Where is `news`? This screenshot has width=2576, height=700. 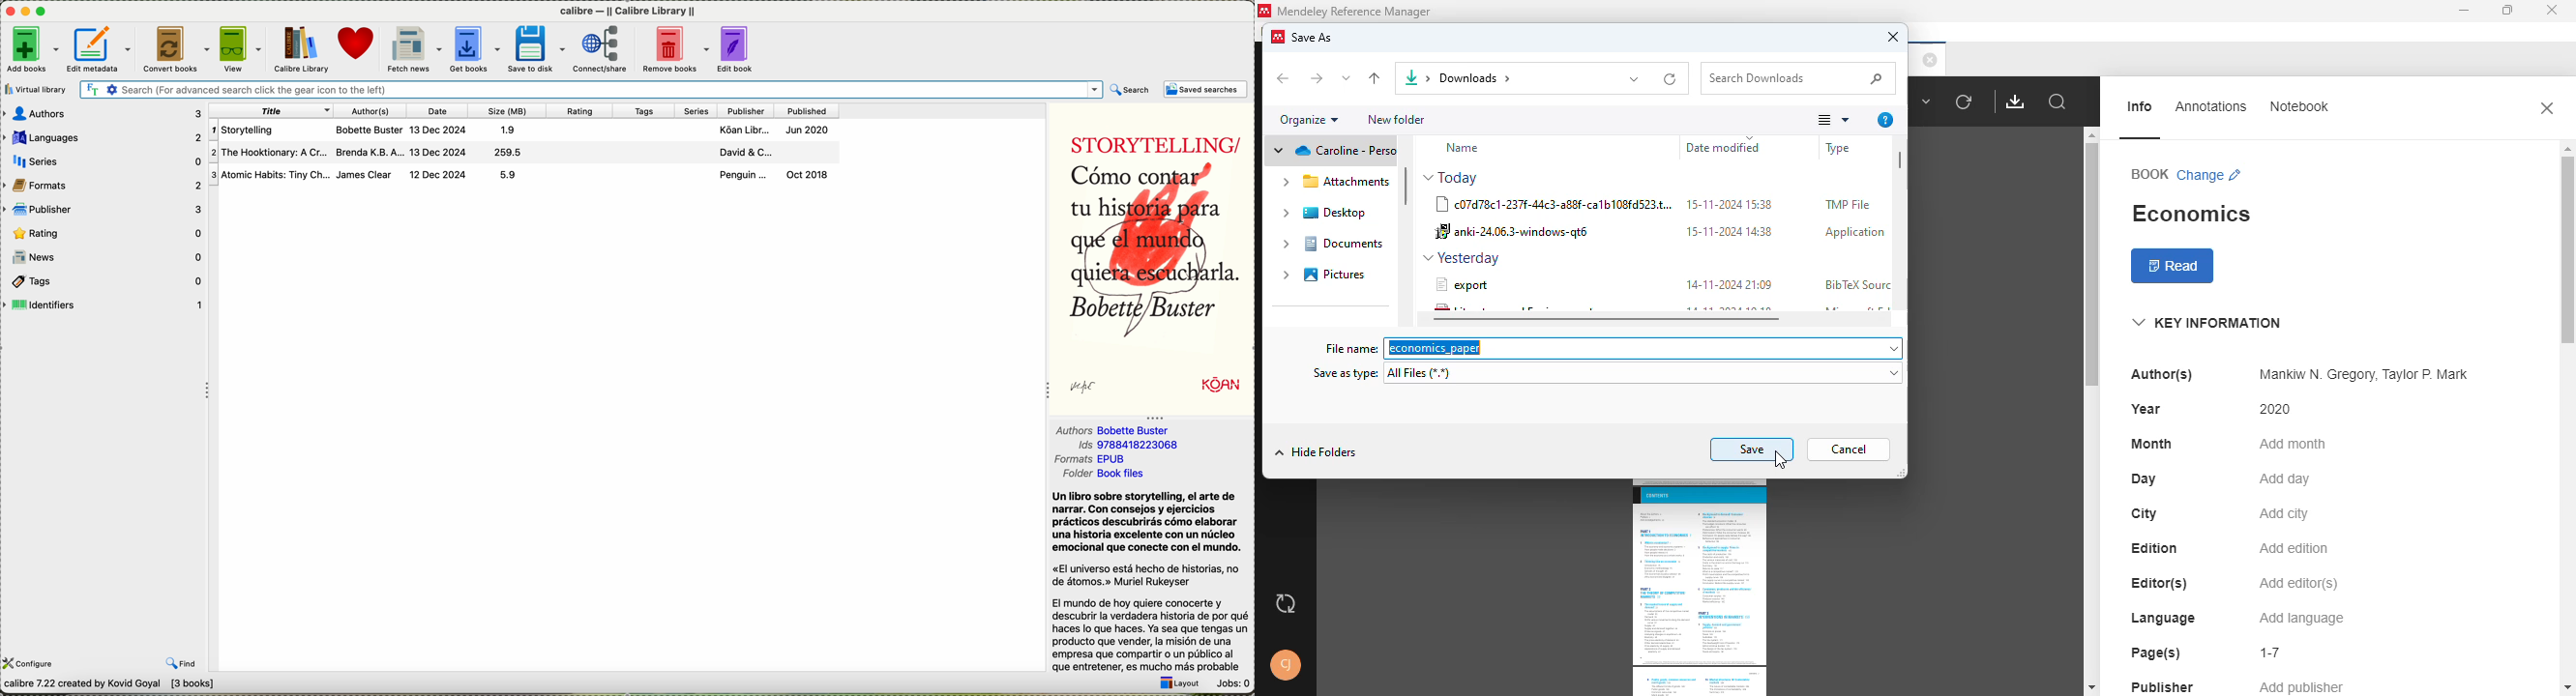 news is located at coordinates (104, 257).